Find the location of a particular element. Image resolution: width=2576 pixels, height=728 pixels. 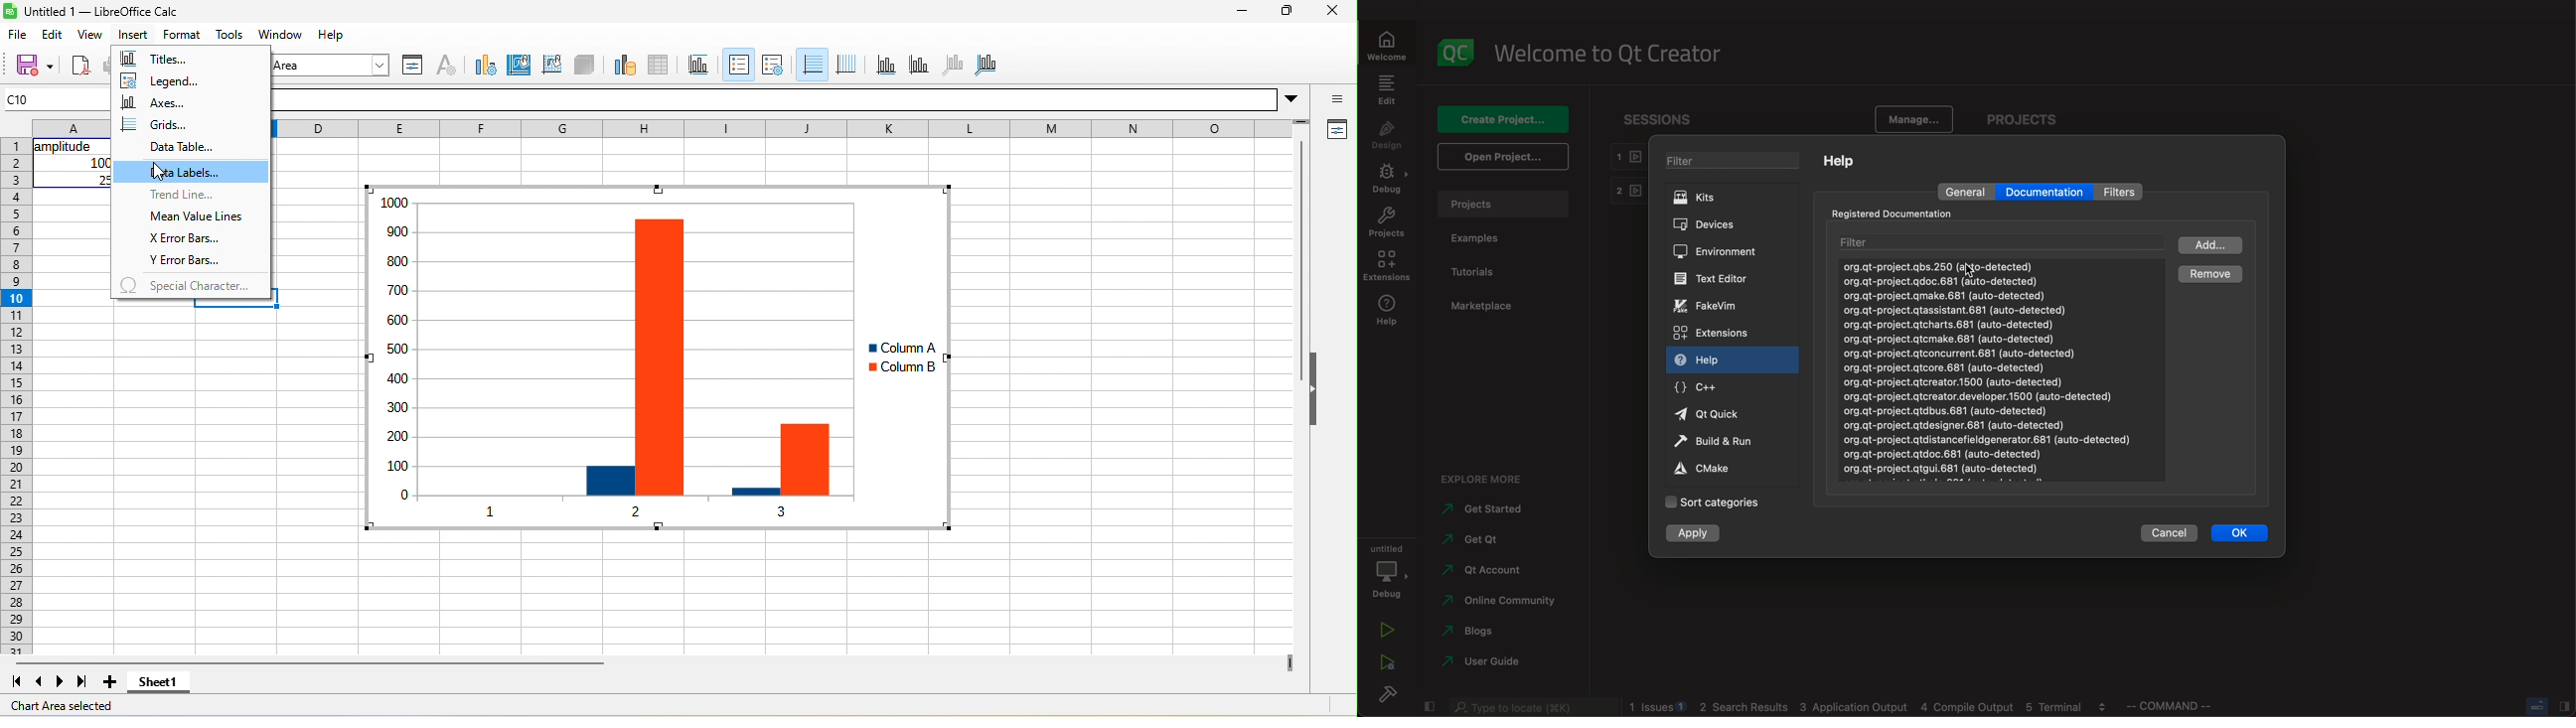

last sheet is located at coordinates (82, 682).